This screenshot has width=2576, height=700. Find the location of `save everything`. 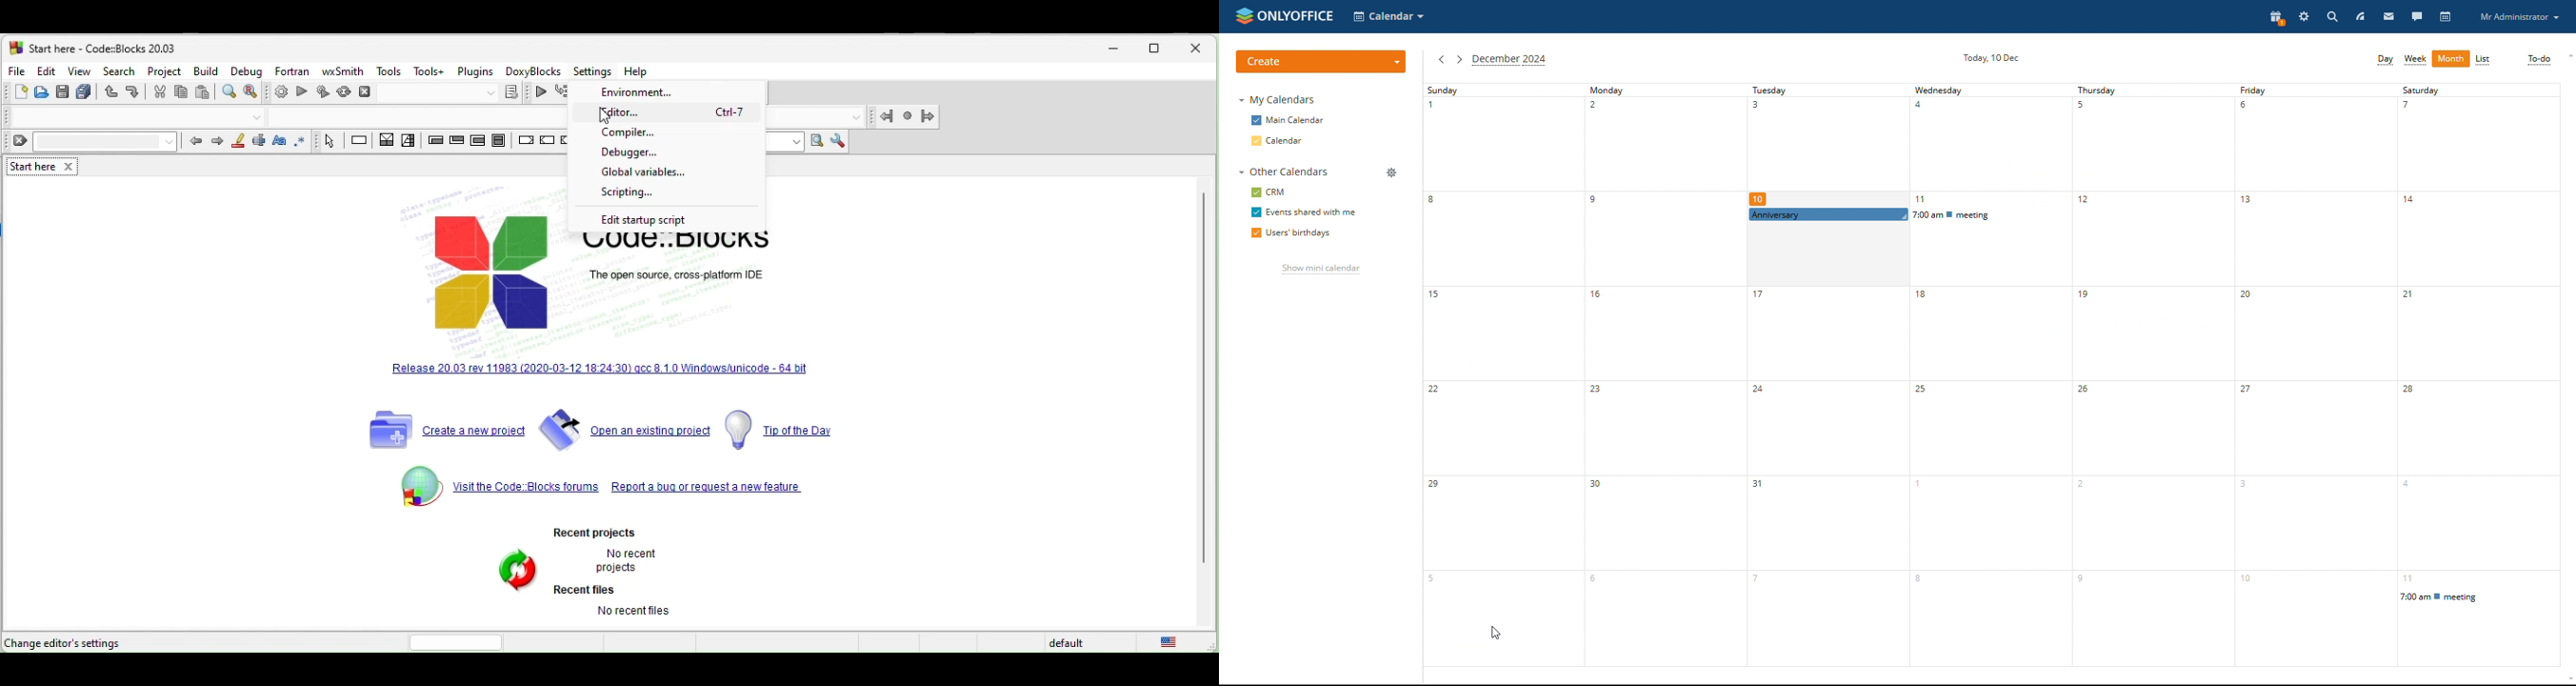

save everything is located at coordinates (86, 92).